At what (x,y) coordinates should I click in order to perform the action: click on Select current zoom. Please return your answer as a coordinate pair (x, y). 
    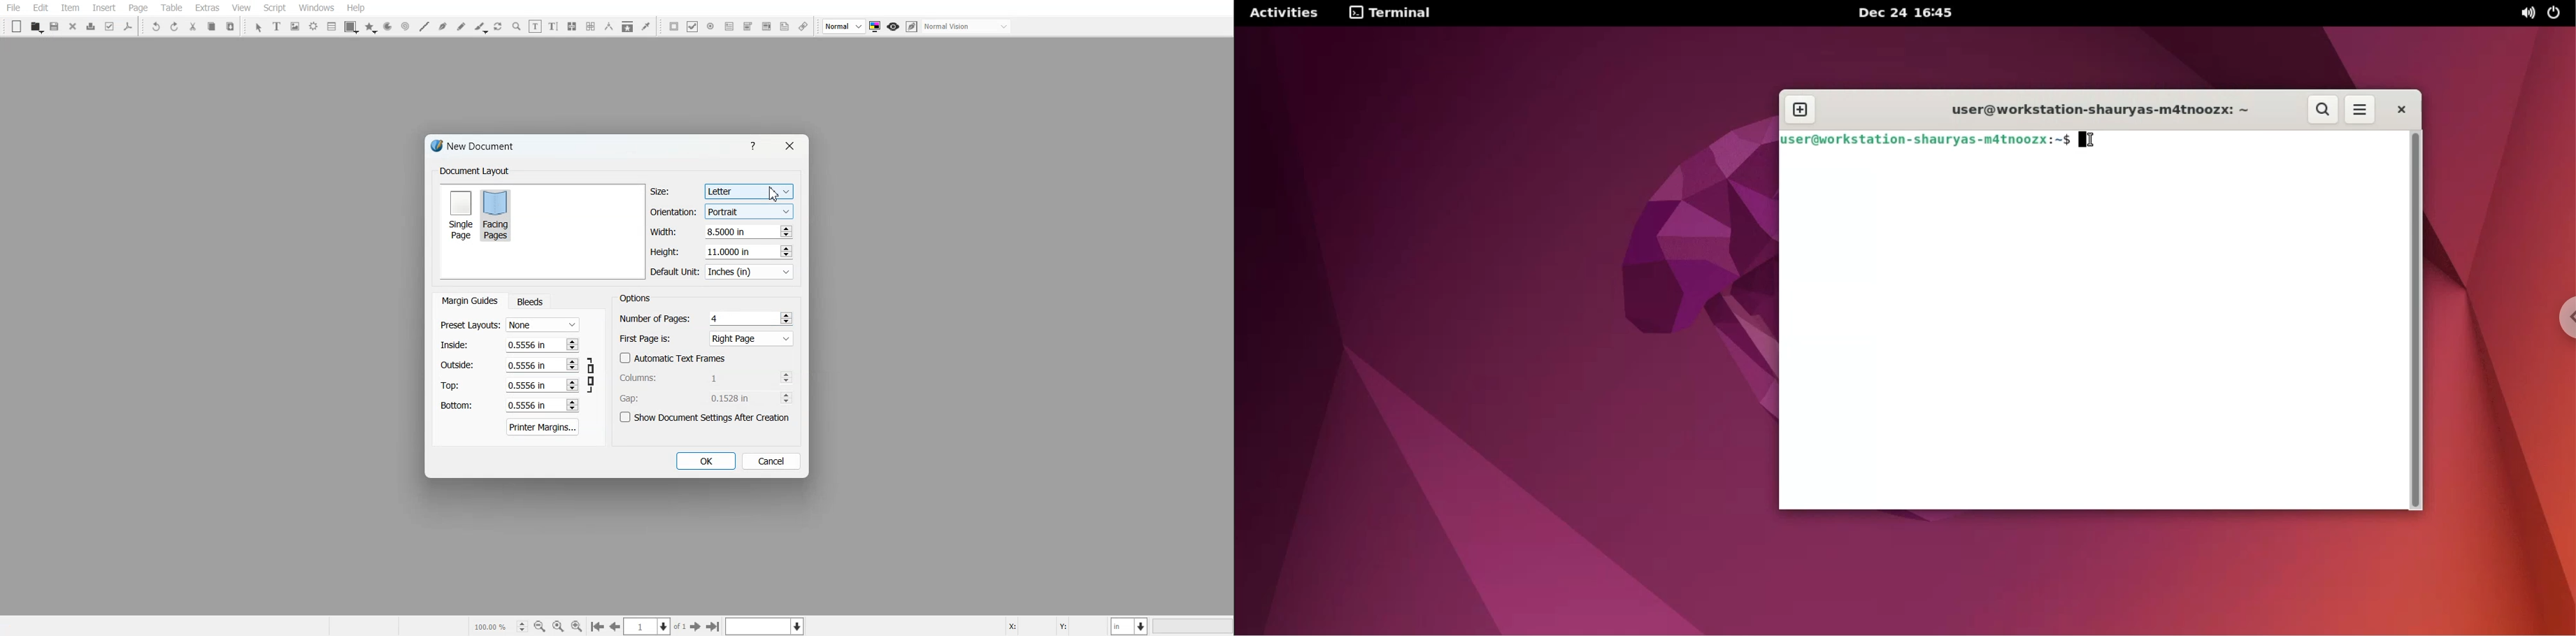
    Looking at the image, I should click on (499, 626).